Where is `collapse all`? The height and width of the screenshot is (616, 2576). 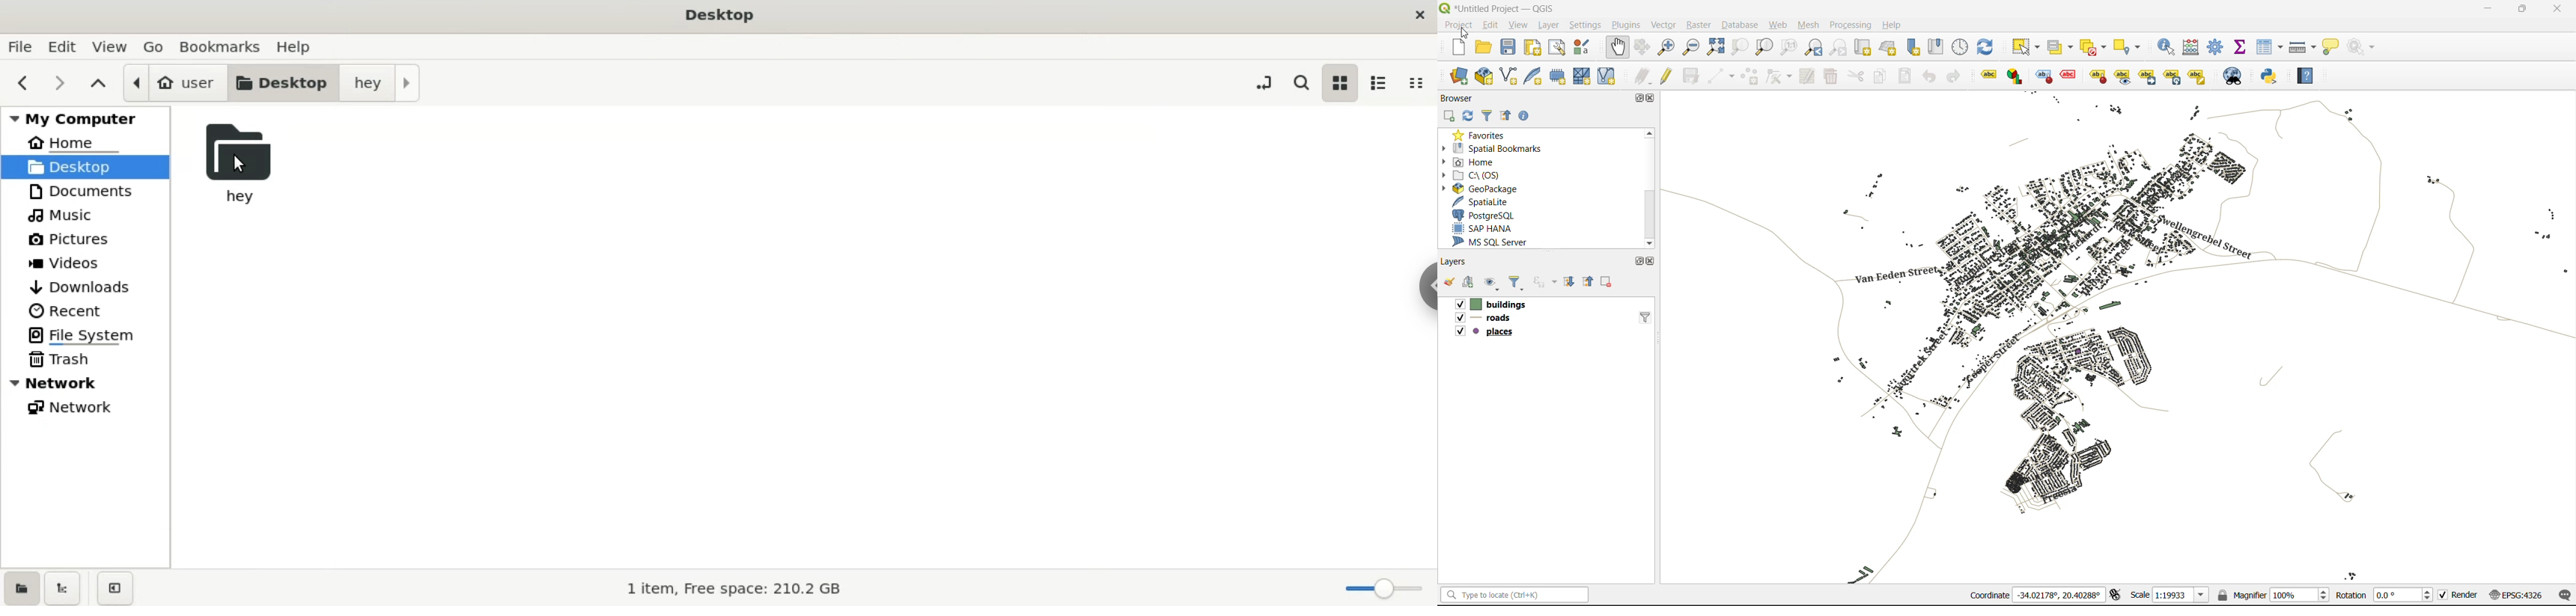
collapse all is located at coordinates (1587, 283).